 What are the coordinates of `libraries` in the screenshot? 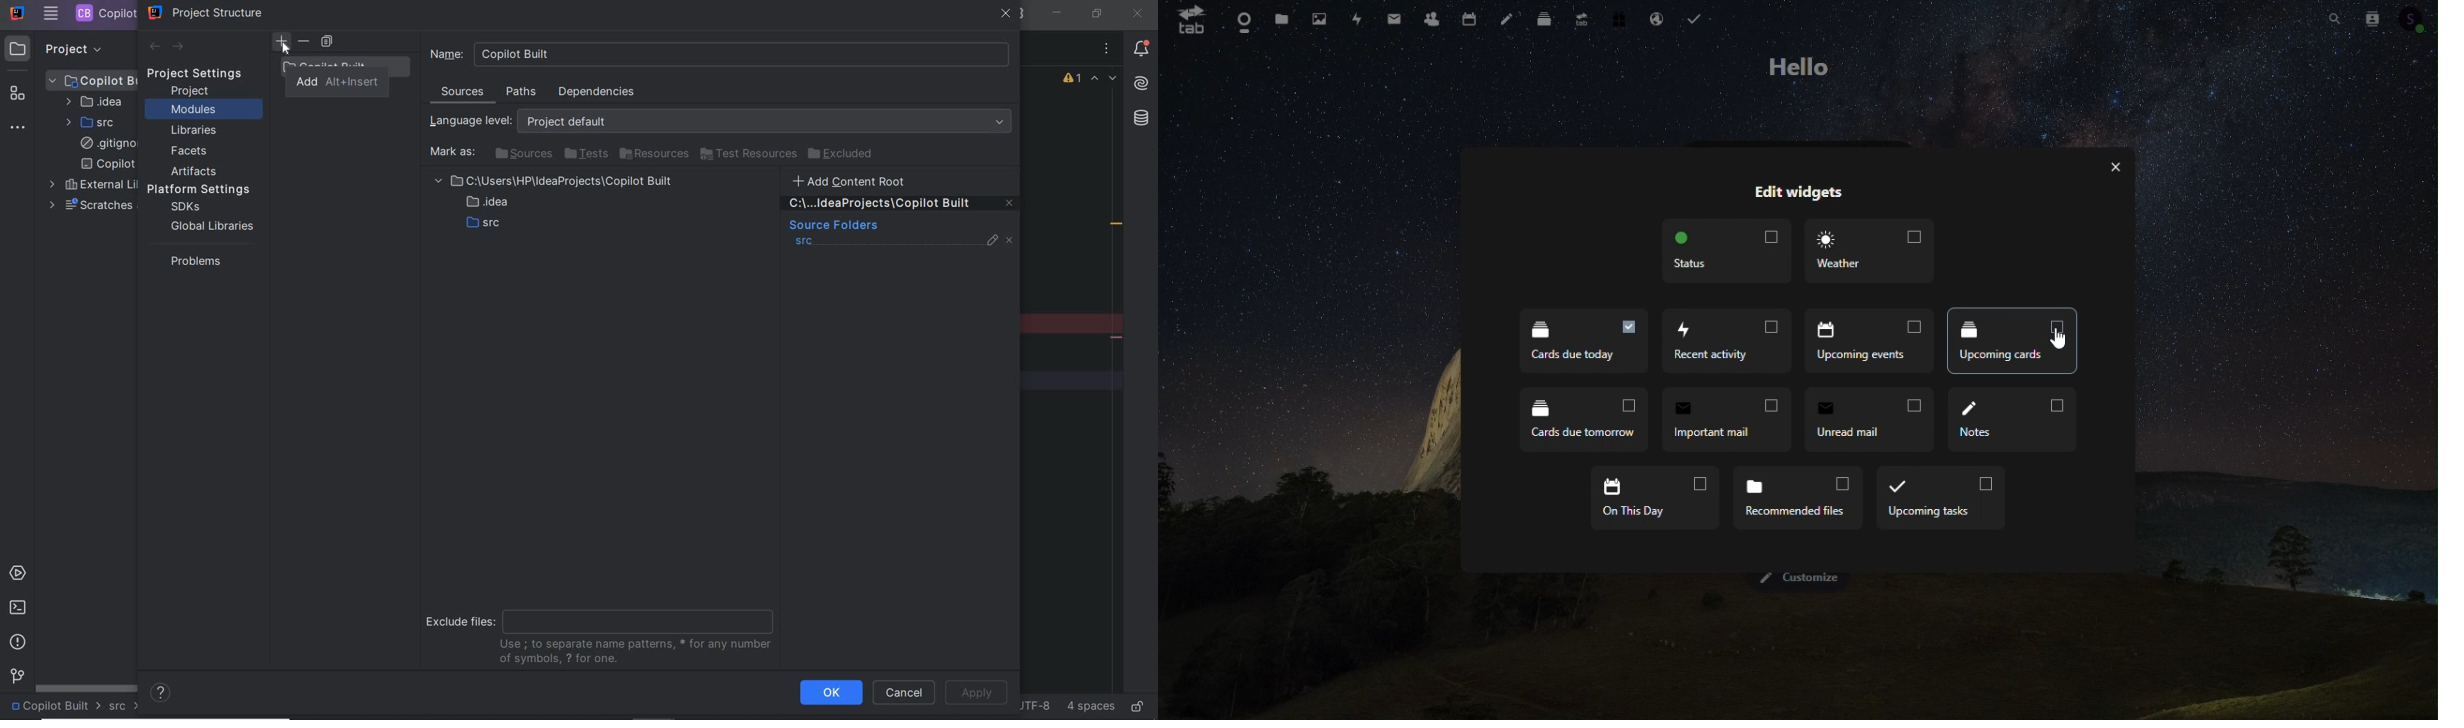 It's located at (194, 131).